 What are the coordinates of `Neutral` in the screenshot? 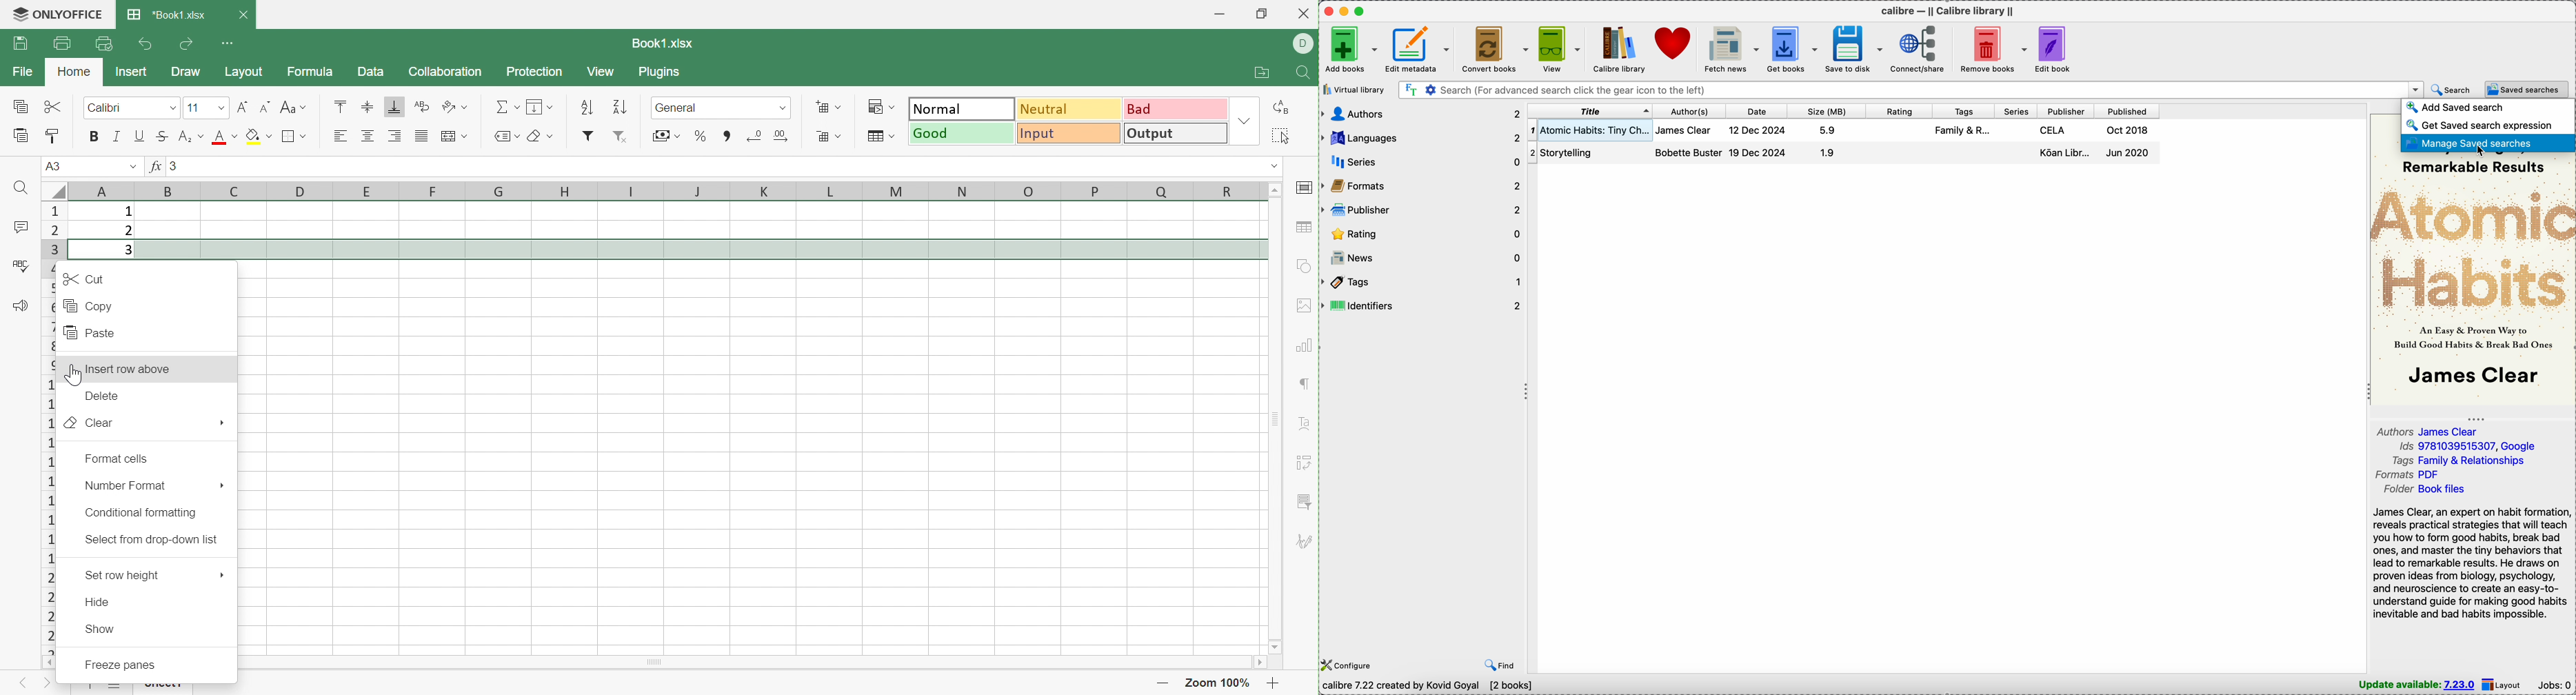 It's located at (1069, 108).